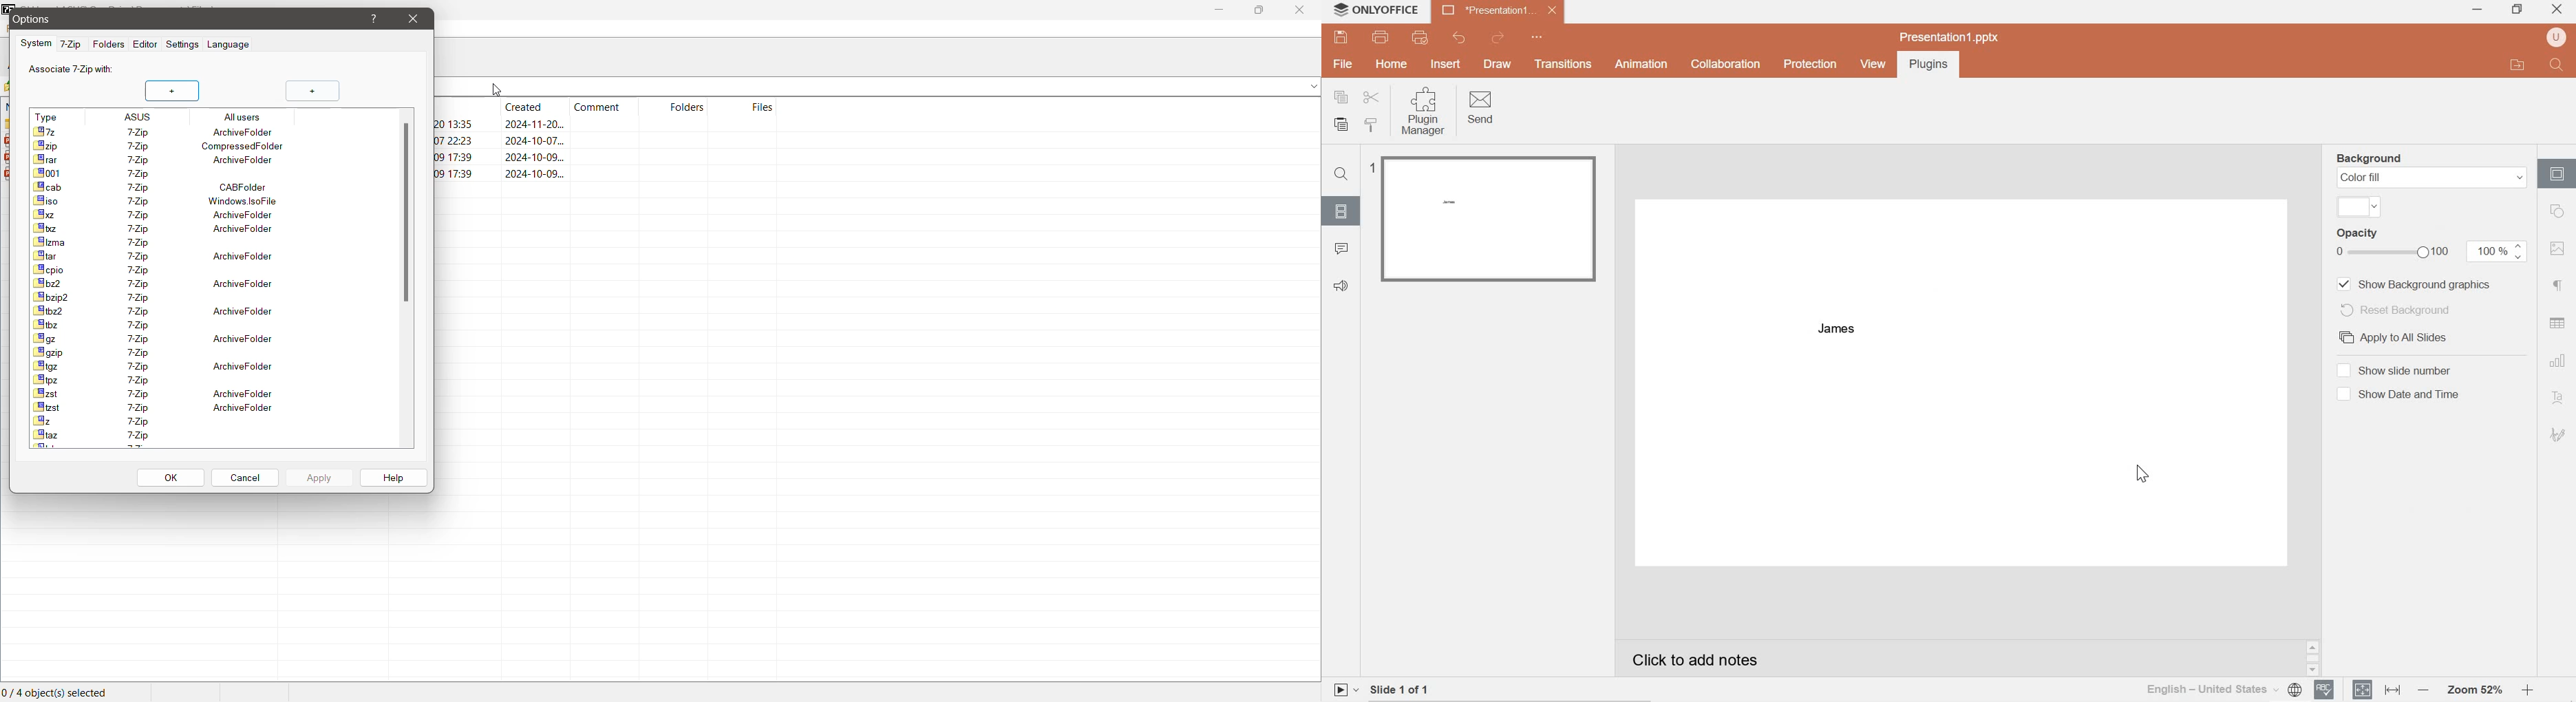  Describe the element at coordinates (1949, 36) in the screenshot. I see `presentation1.pptx` at that location.